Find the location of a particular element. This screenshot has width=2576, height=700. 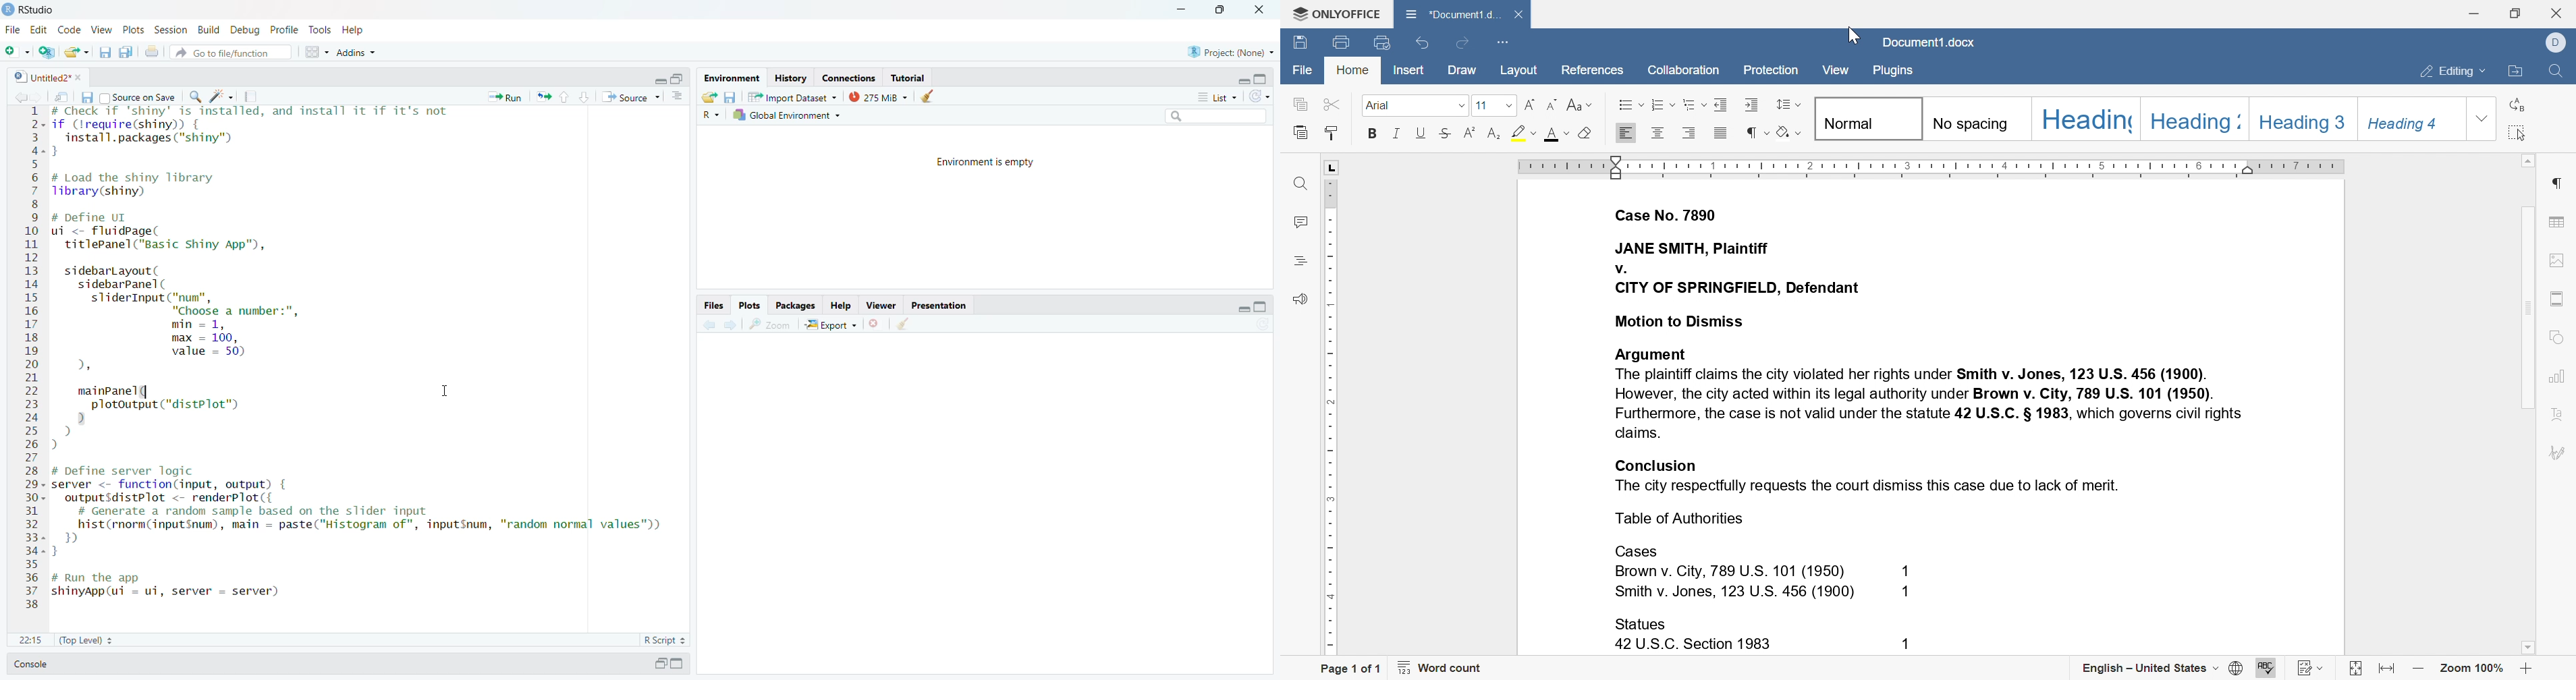

save is located at coordinates (105, 53).